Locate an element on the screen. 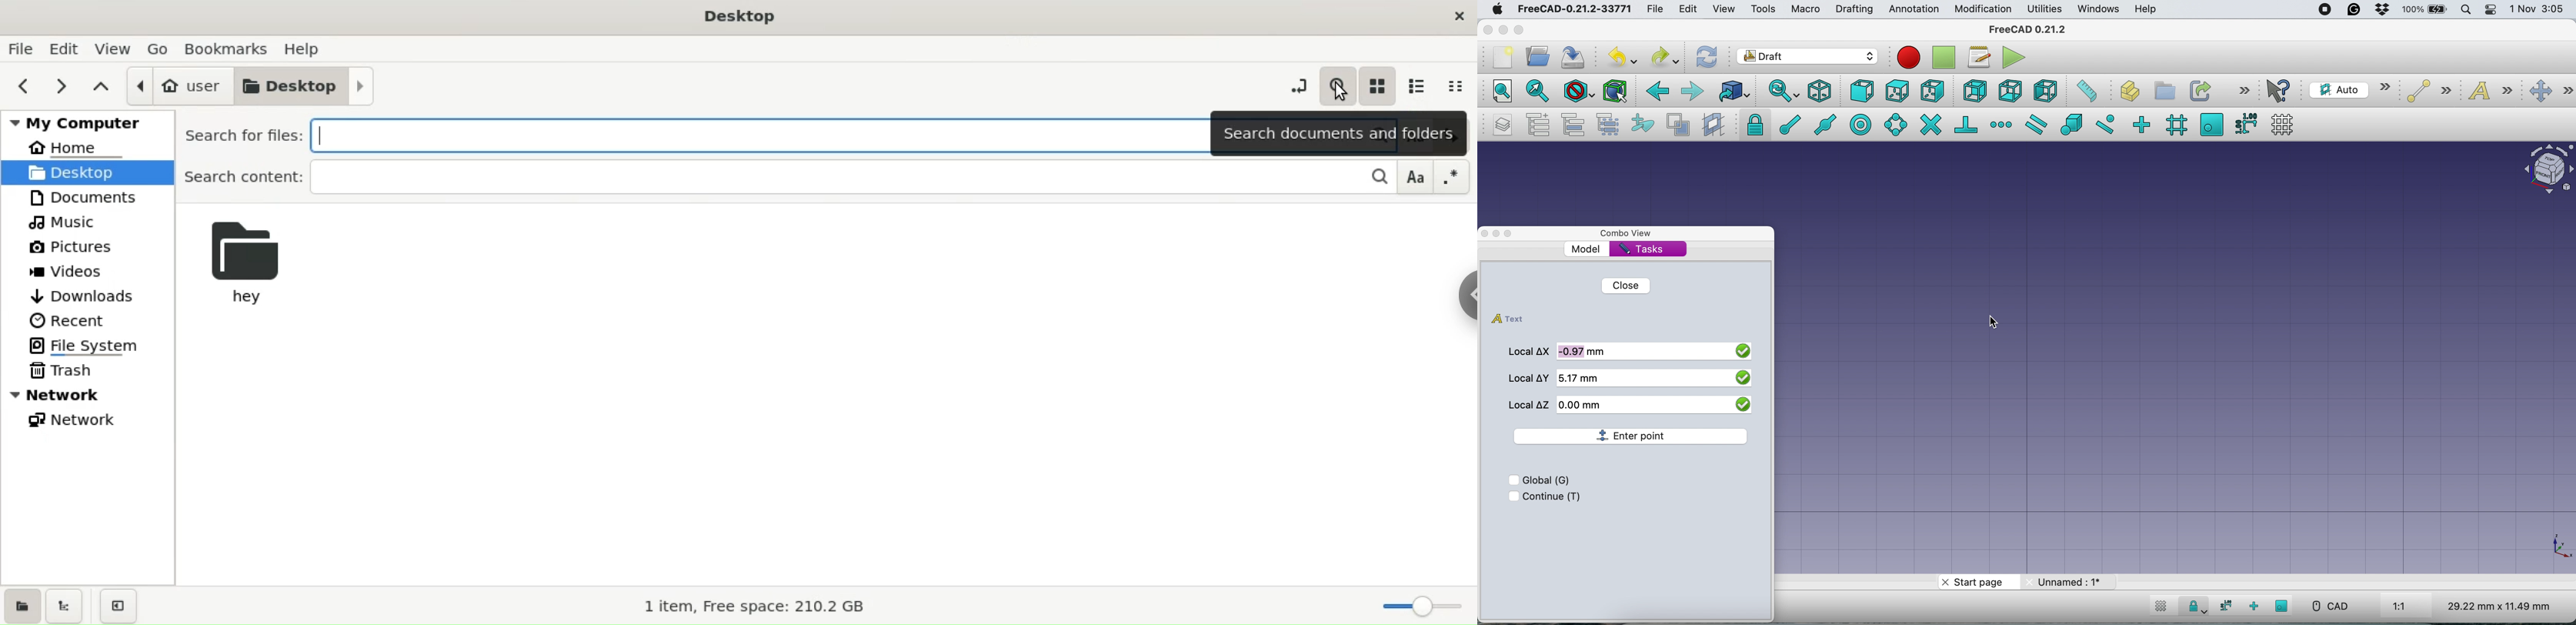 This screenshot has width=2576, height=644. enter point is located at coordinates (1632, 437).